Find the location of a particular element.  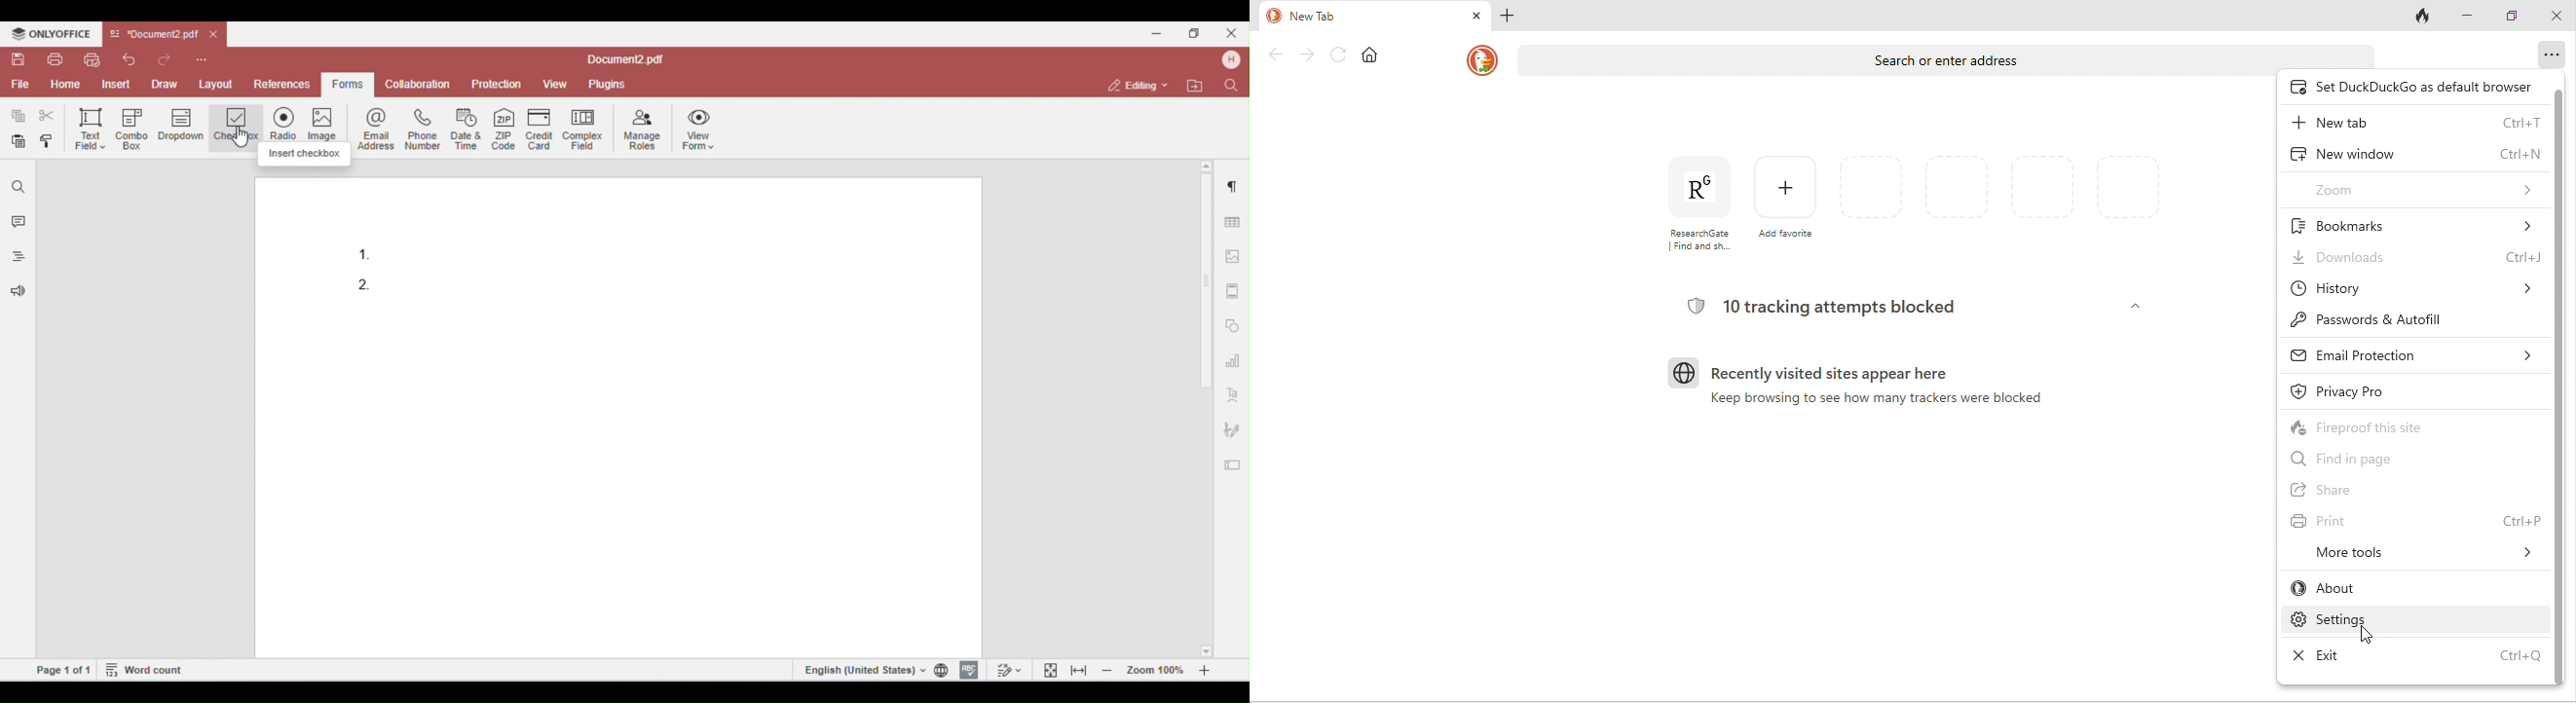

redo is located at coordinates (167, 59).